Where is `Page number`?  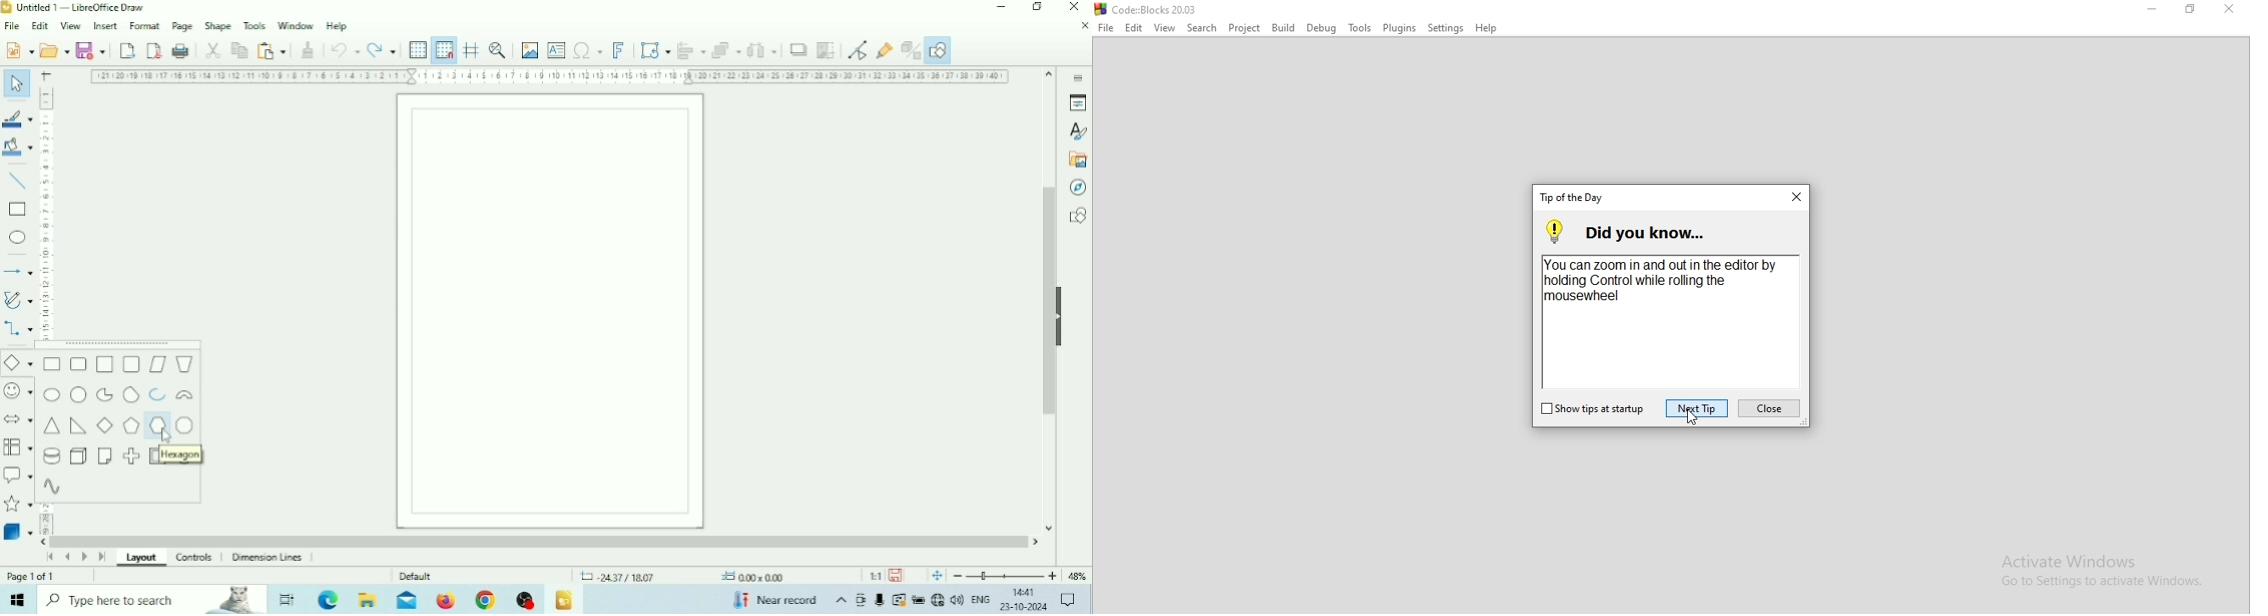
Page number is located at coordinates (32, 576).